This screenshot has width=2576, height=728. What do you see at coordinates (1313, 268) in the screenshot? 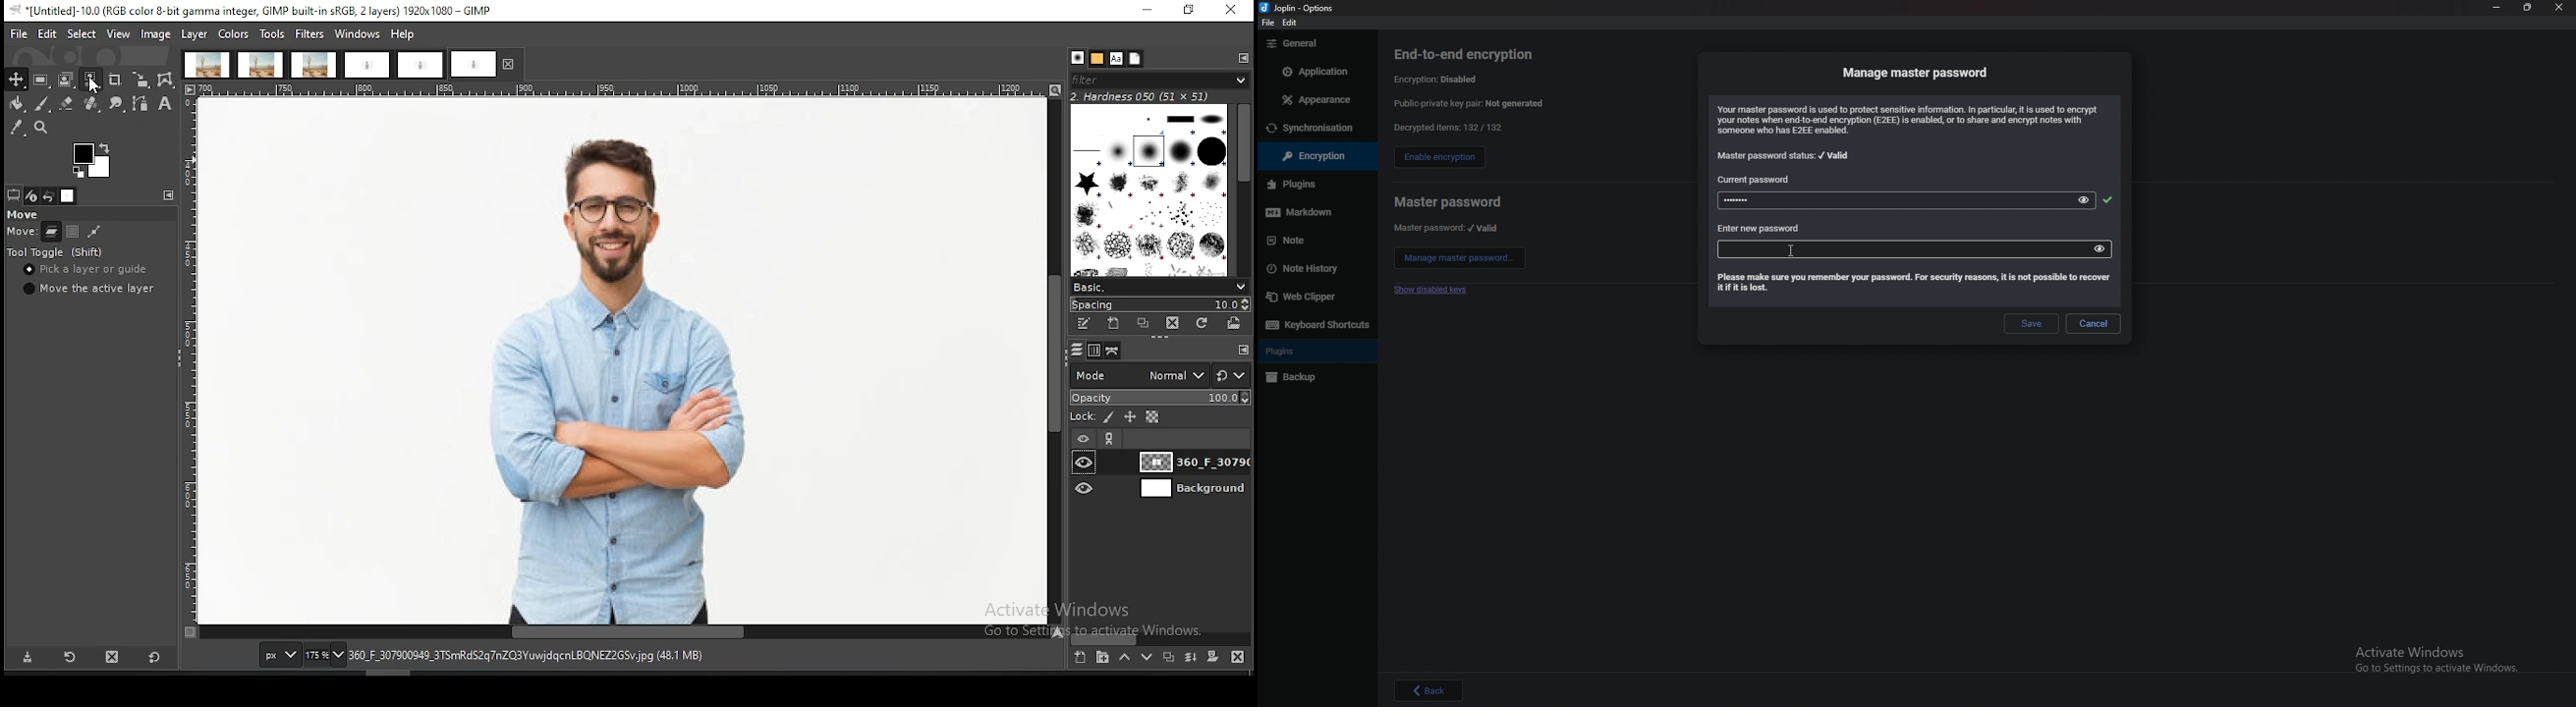
I see `note history` at bounding box center [1313, 268].